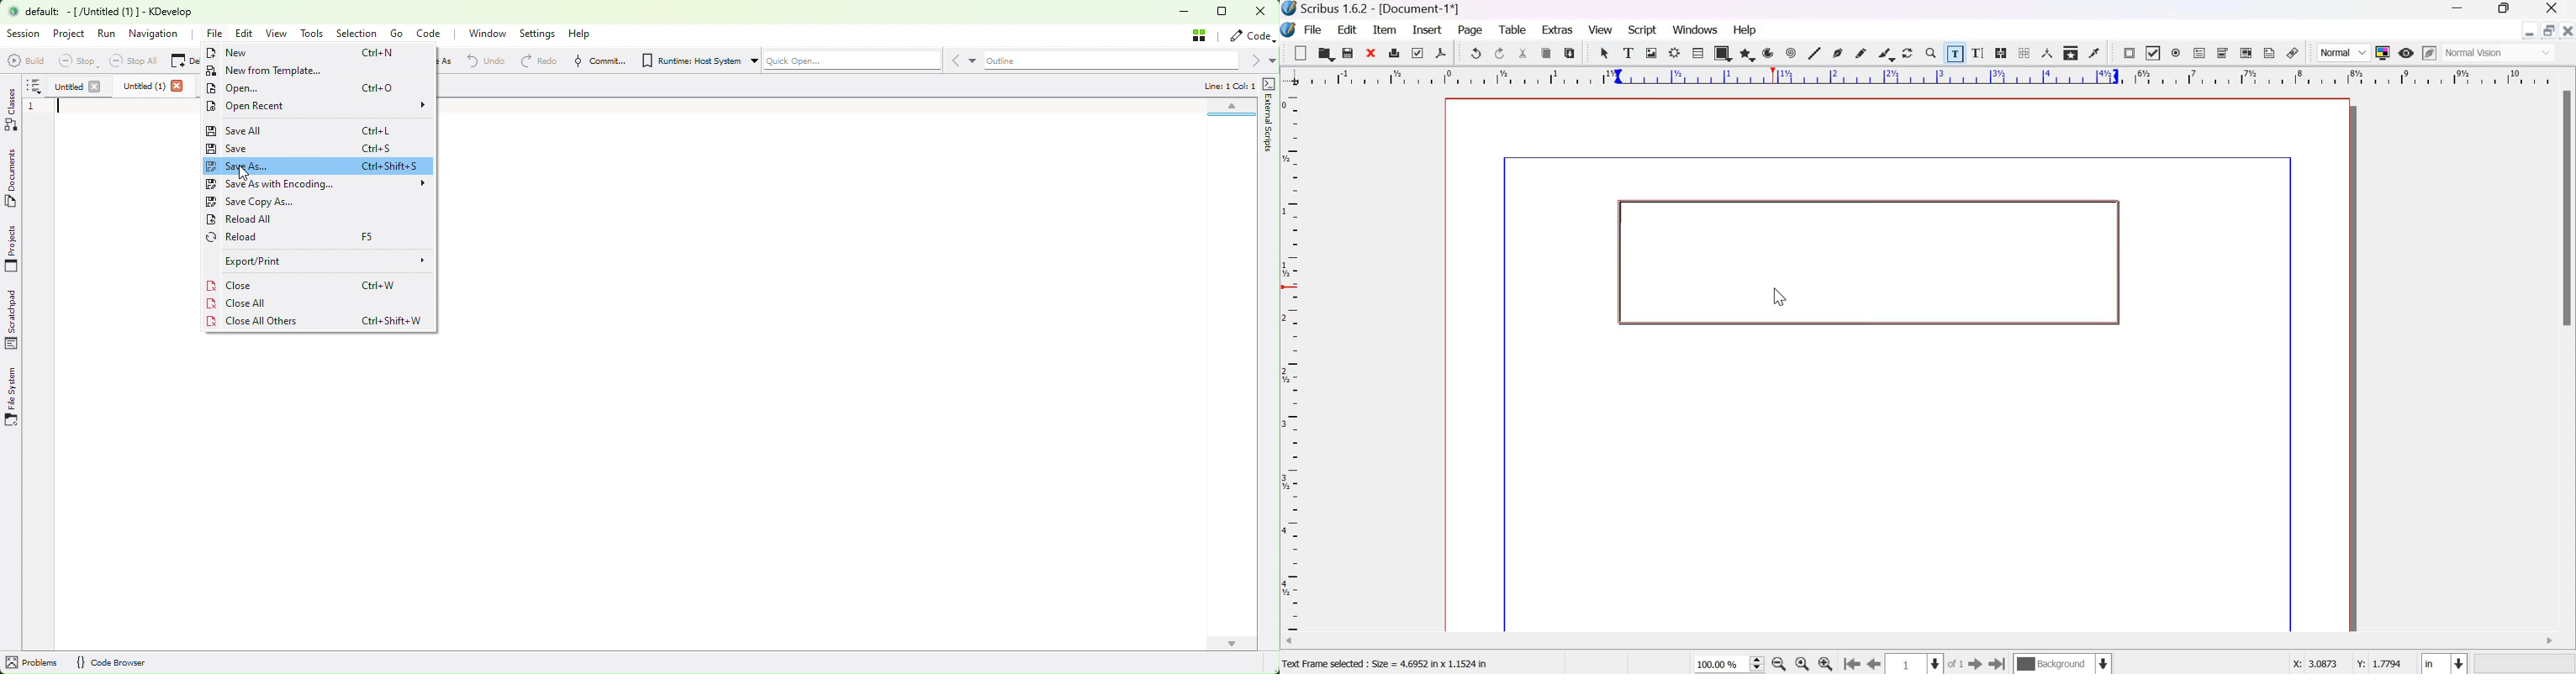 The width and height of the screenshot is (2576, 700). I want to click on Freehand line, so click(1861, 53).